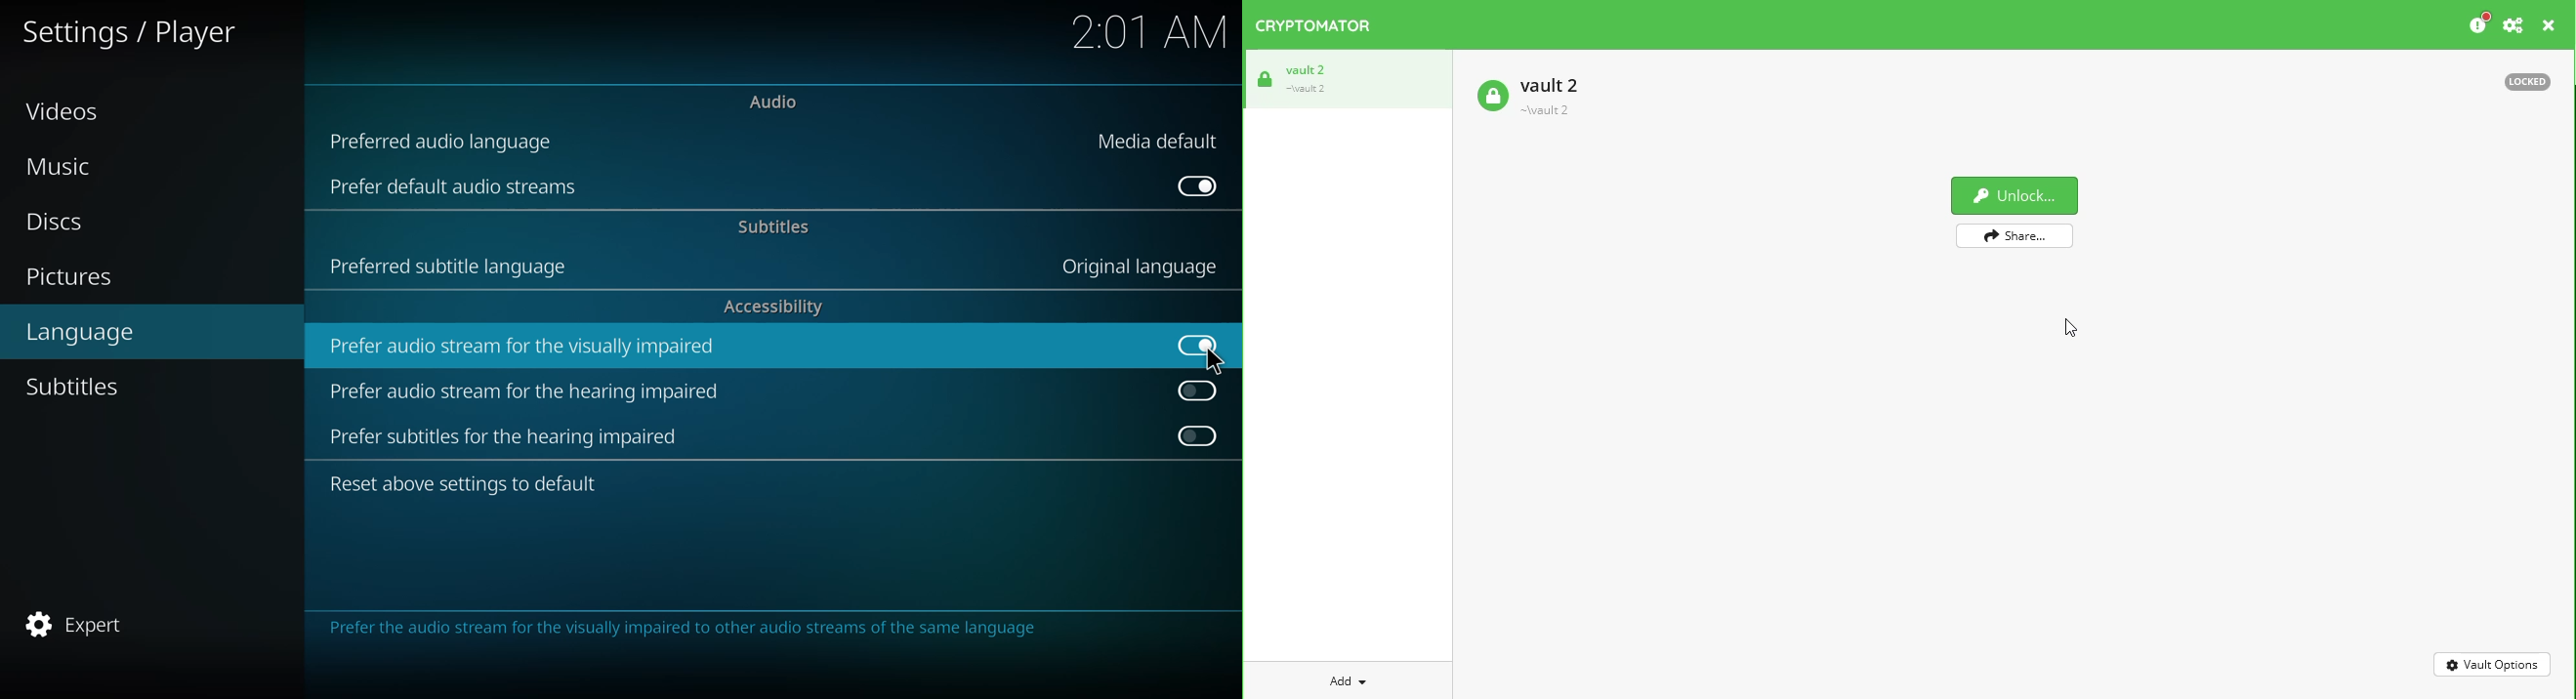  What do you see at coordinates (526, 392) in the screenshot?
I see `prefer audio stream for hearing impaired` at bounding box center [526, 392].